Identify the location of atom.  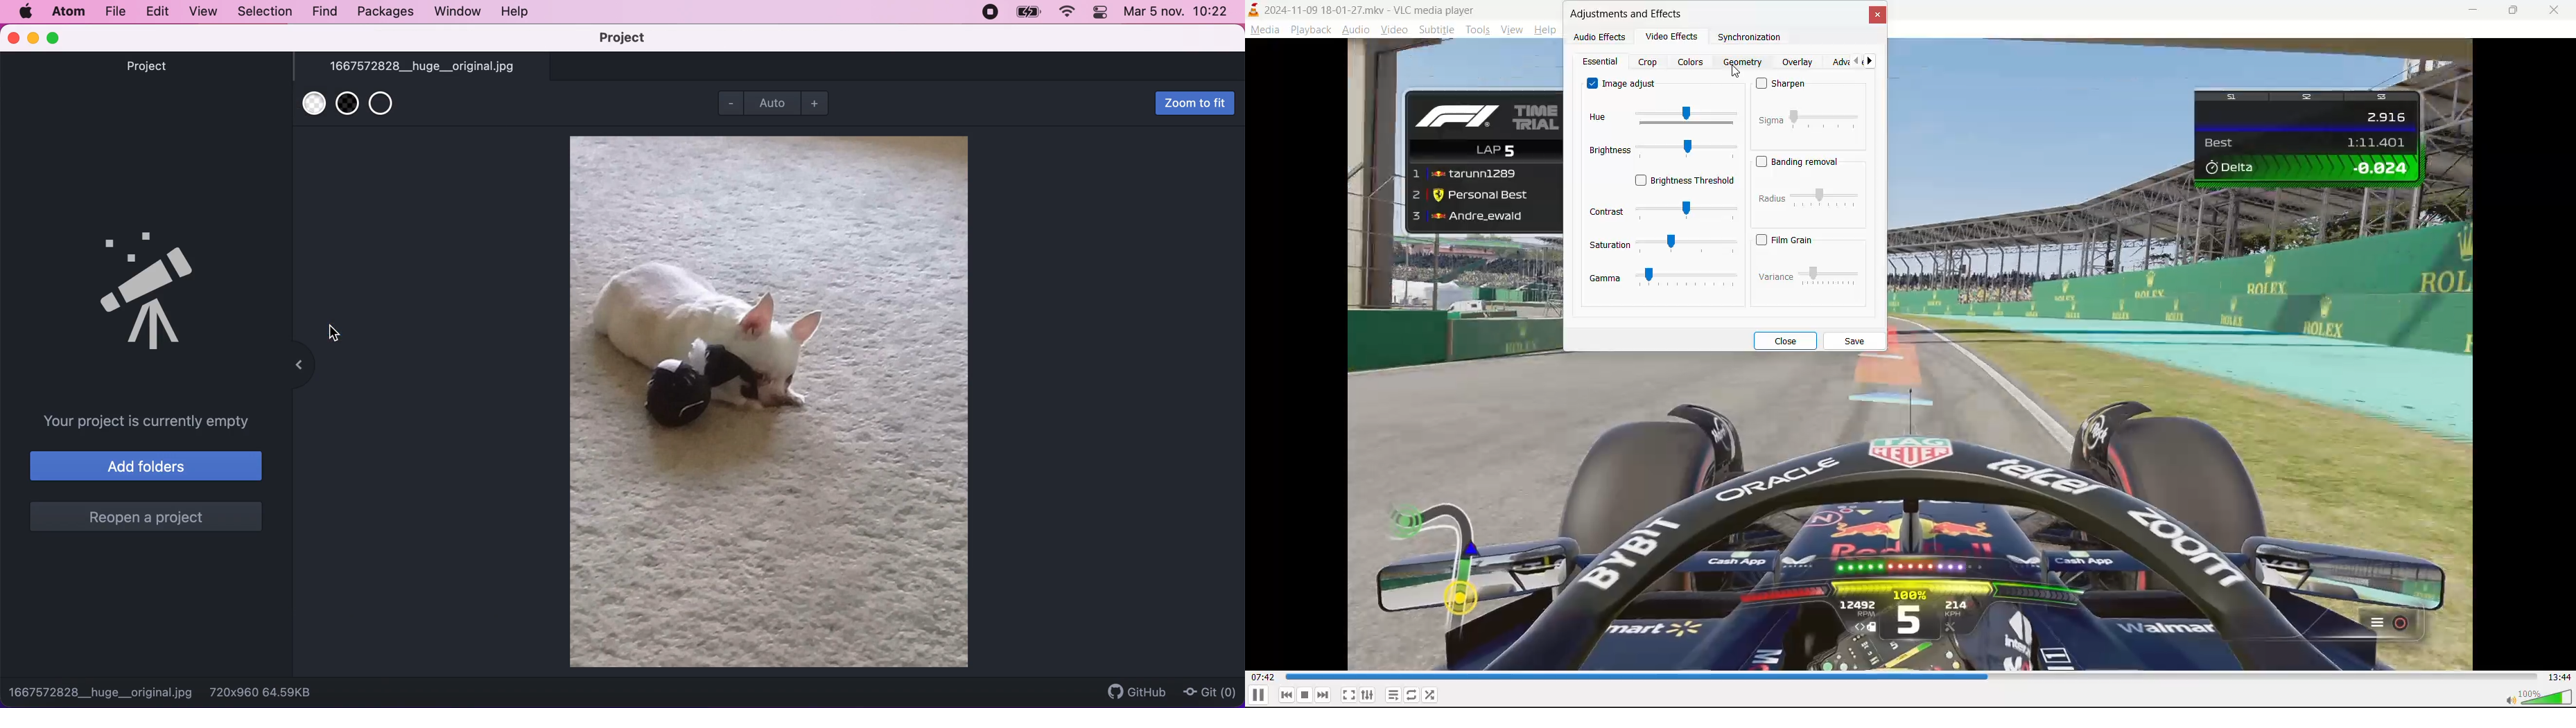
(68, 11).